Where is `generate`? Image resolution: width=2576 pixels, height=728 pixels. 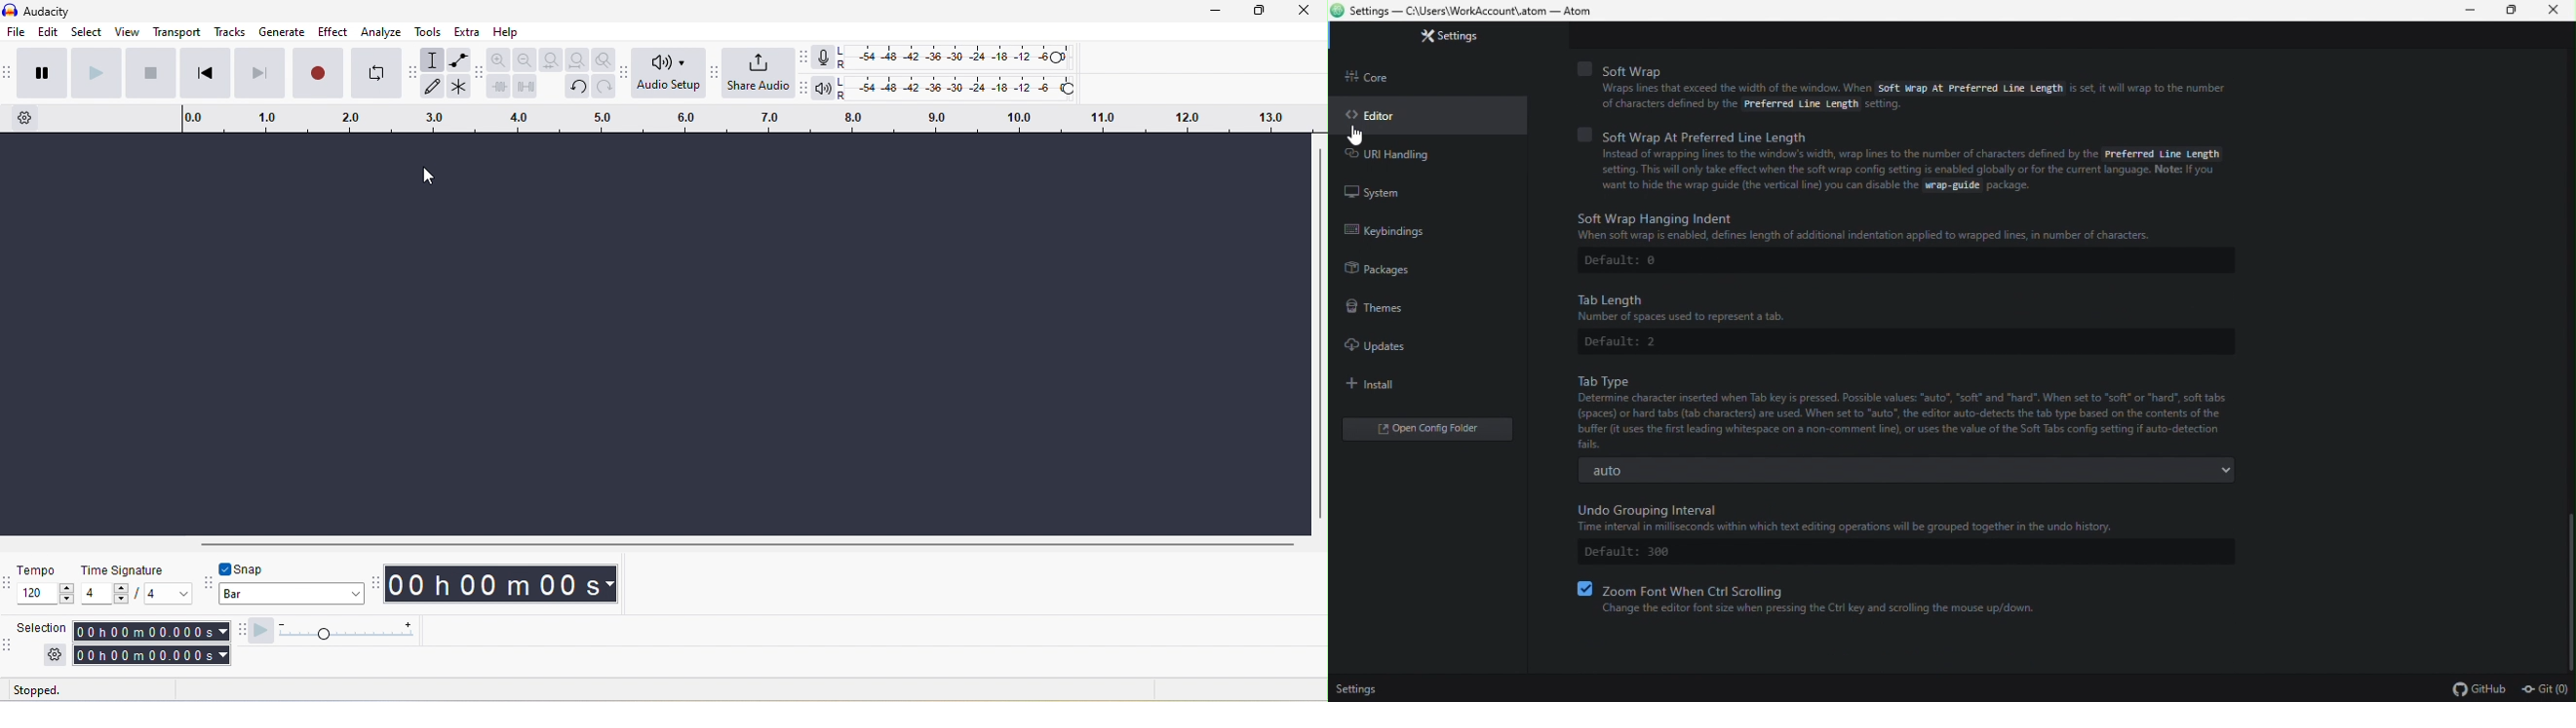 generate is located at coordinates (279, 33).